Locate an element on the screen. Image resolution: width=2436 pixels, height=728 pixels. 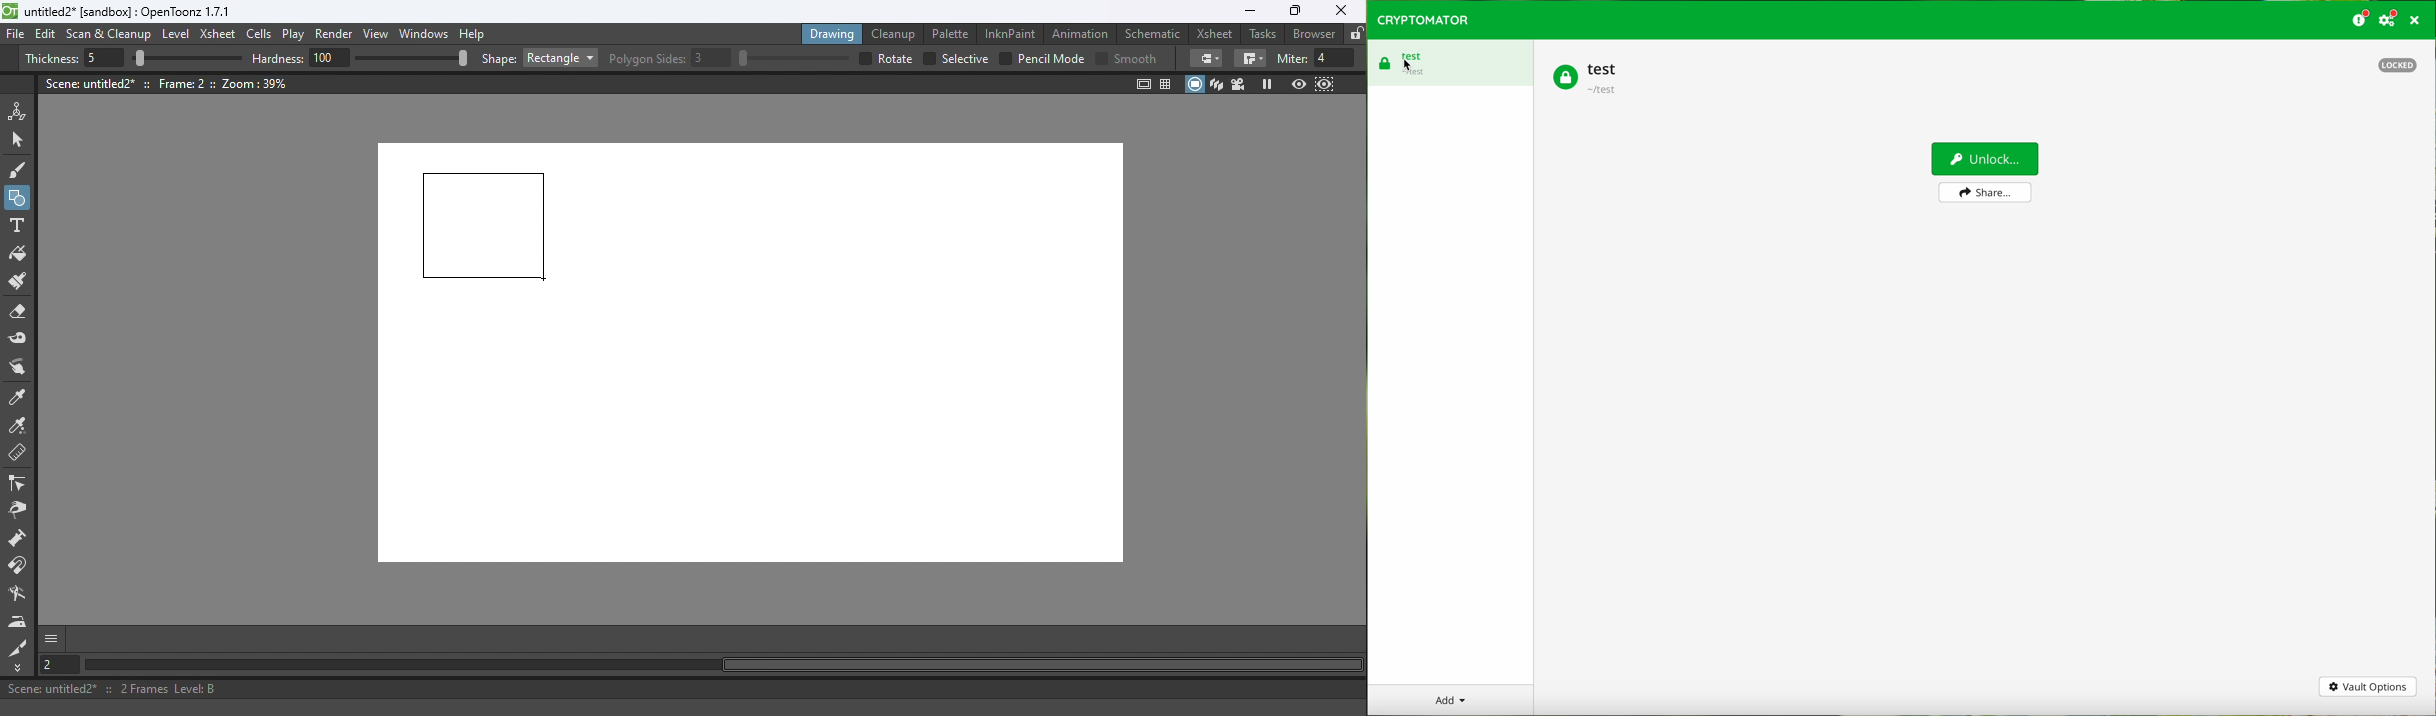
InknPaint is located at coordinates (1011, 32).